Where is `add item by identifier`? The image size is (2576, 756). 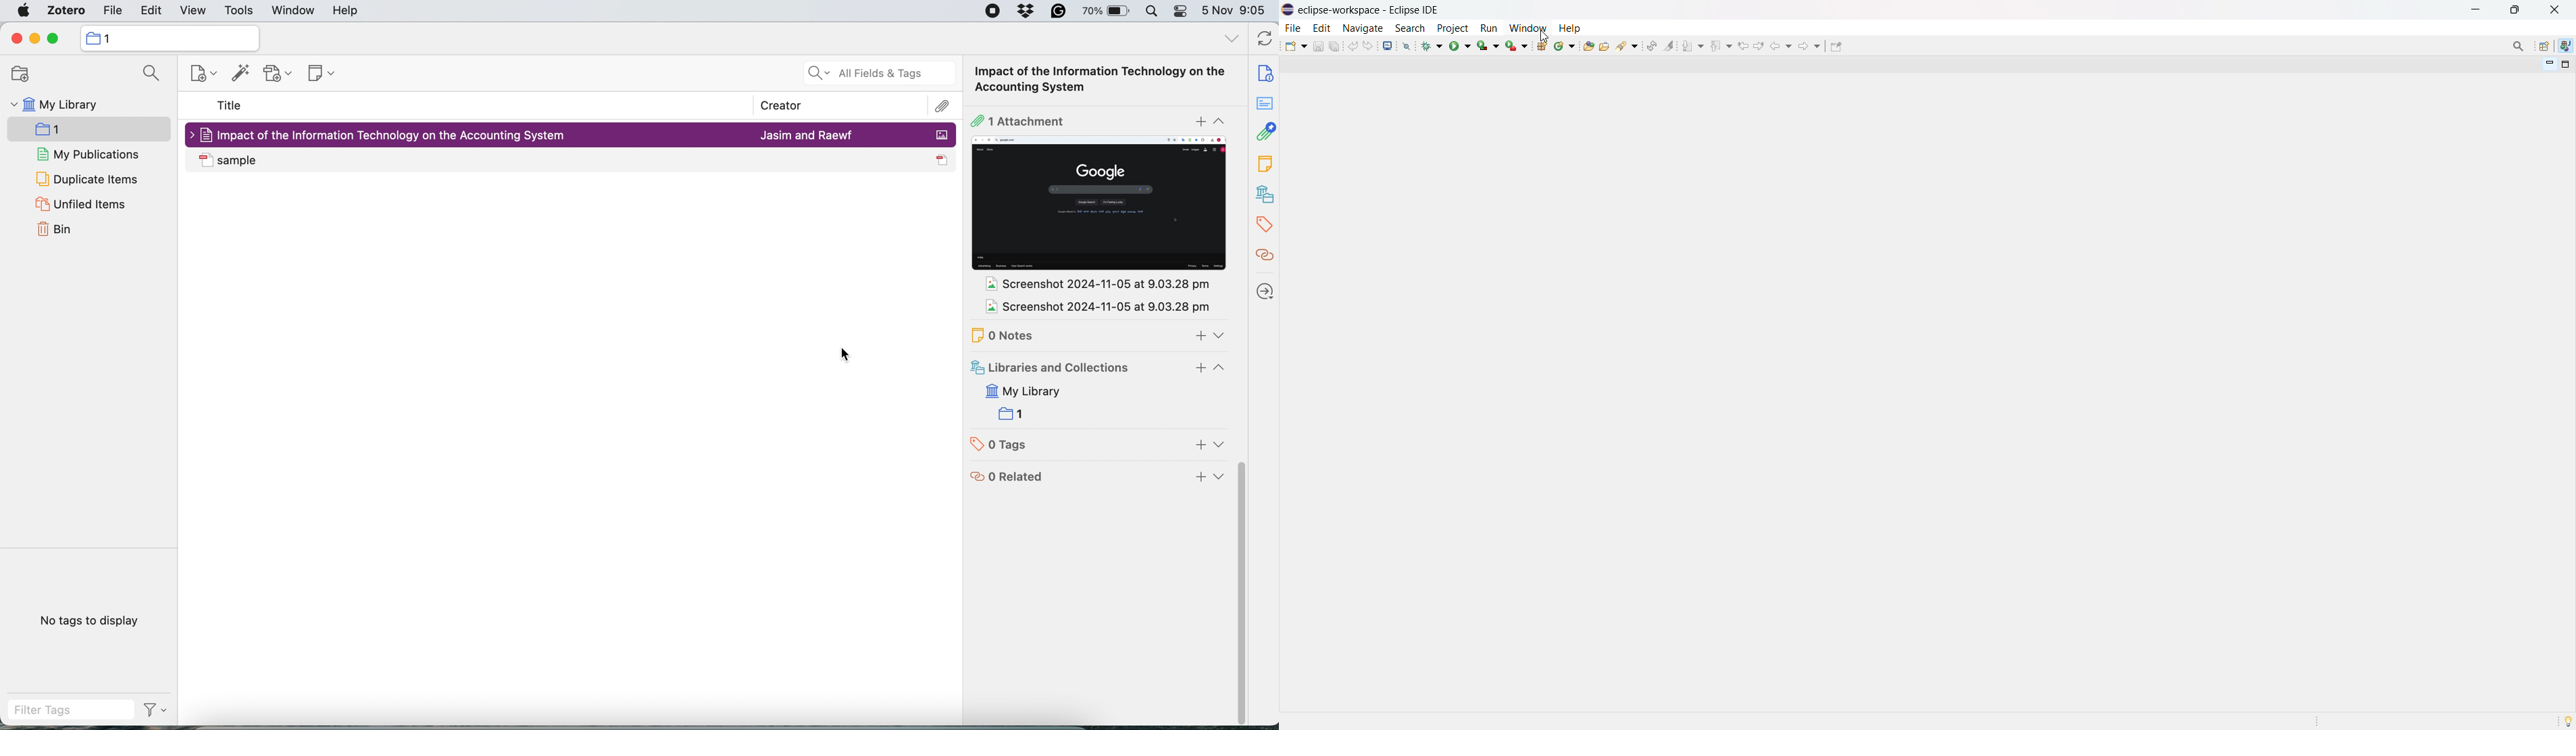 add item by identifier is located at coordinates (238, 73).